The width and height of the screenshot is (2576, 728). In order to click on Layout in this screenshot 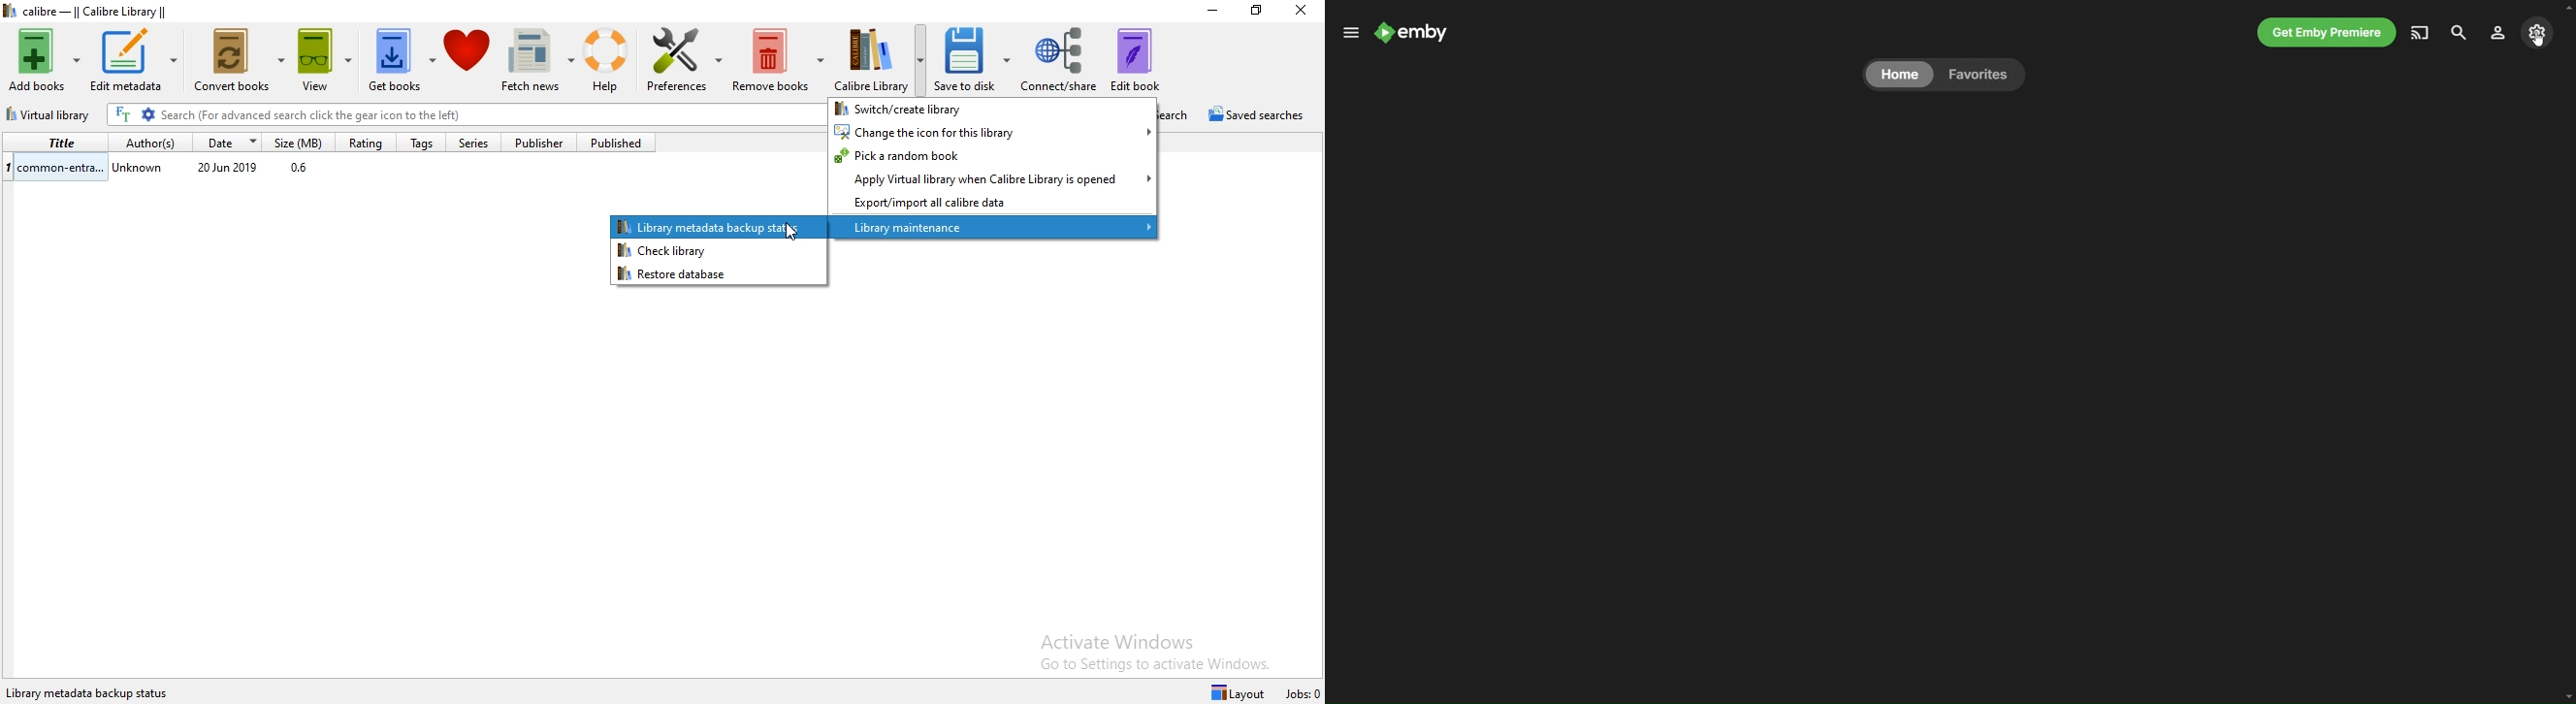, I will do `click(1241, 691)`.